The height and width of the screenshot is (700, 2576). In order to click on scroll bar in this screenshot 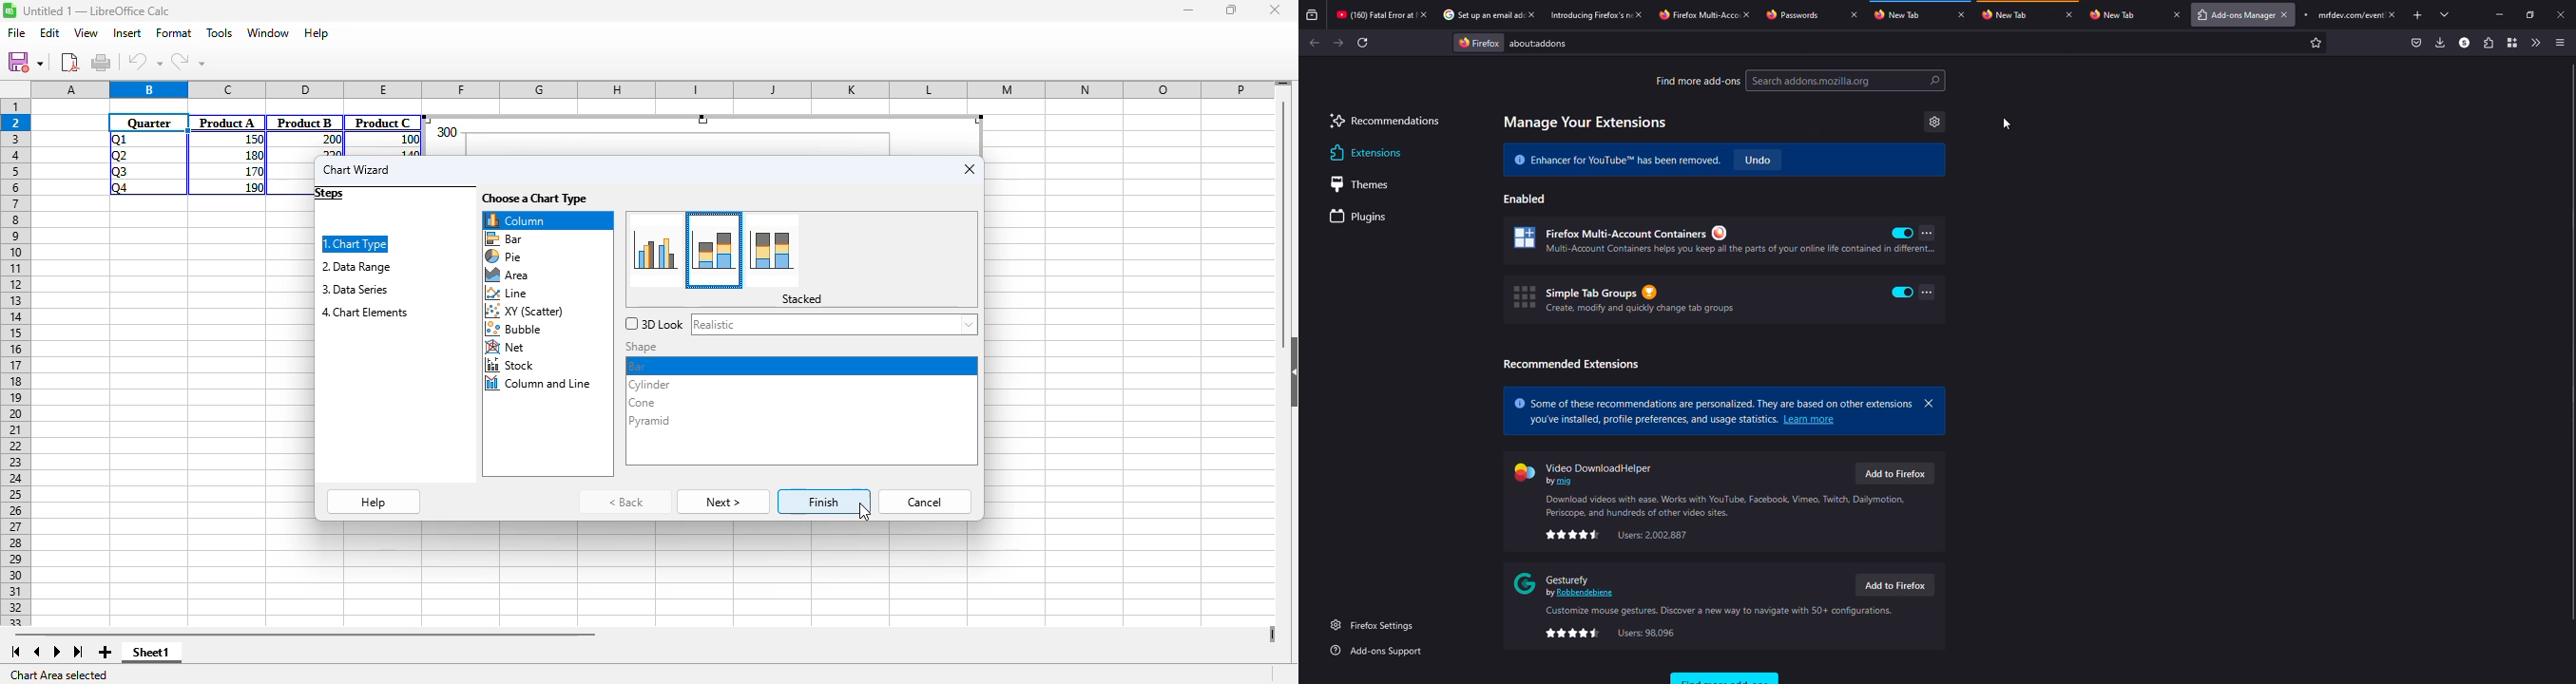, I will do `click(2575, 333)`.